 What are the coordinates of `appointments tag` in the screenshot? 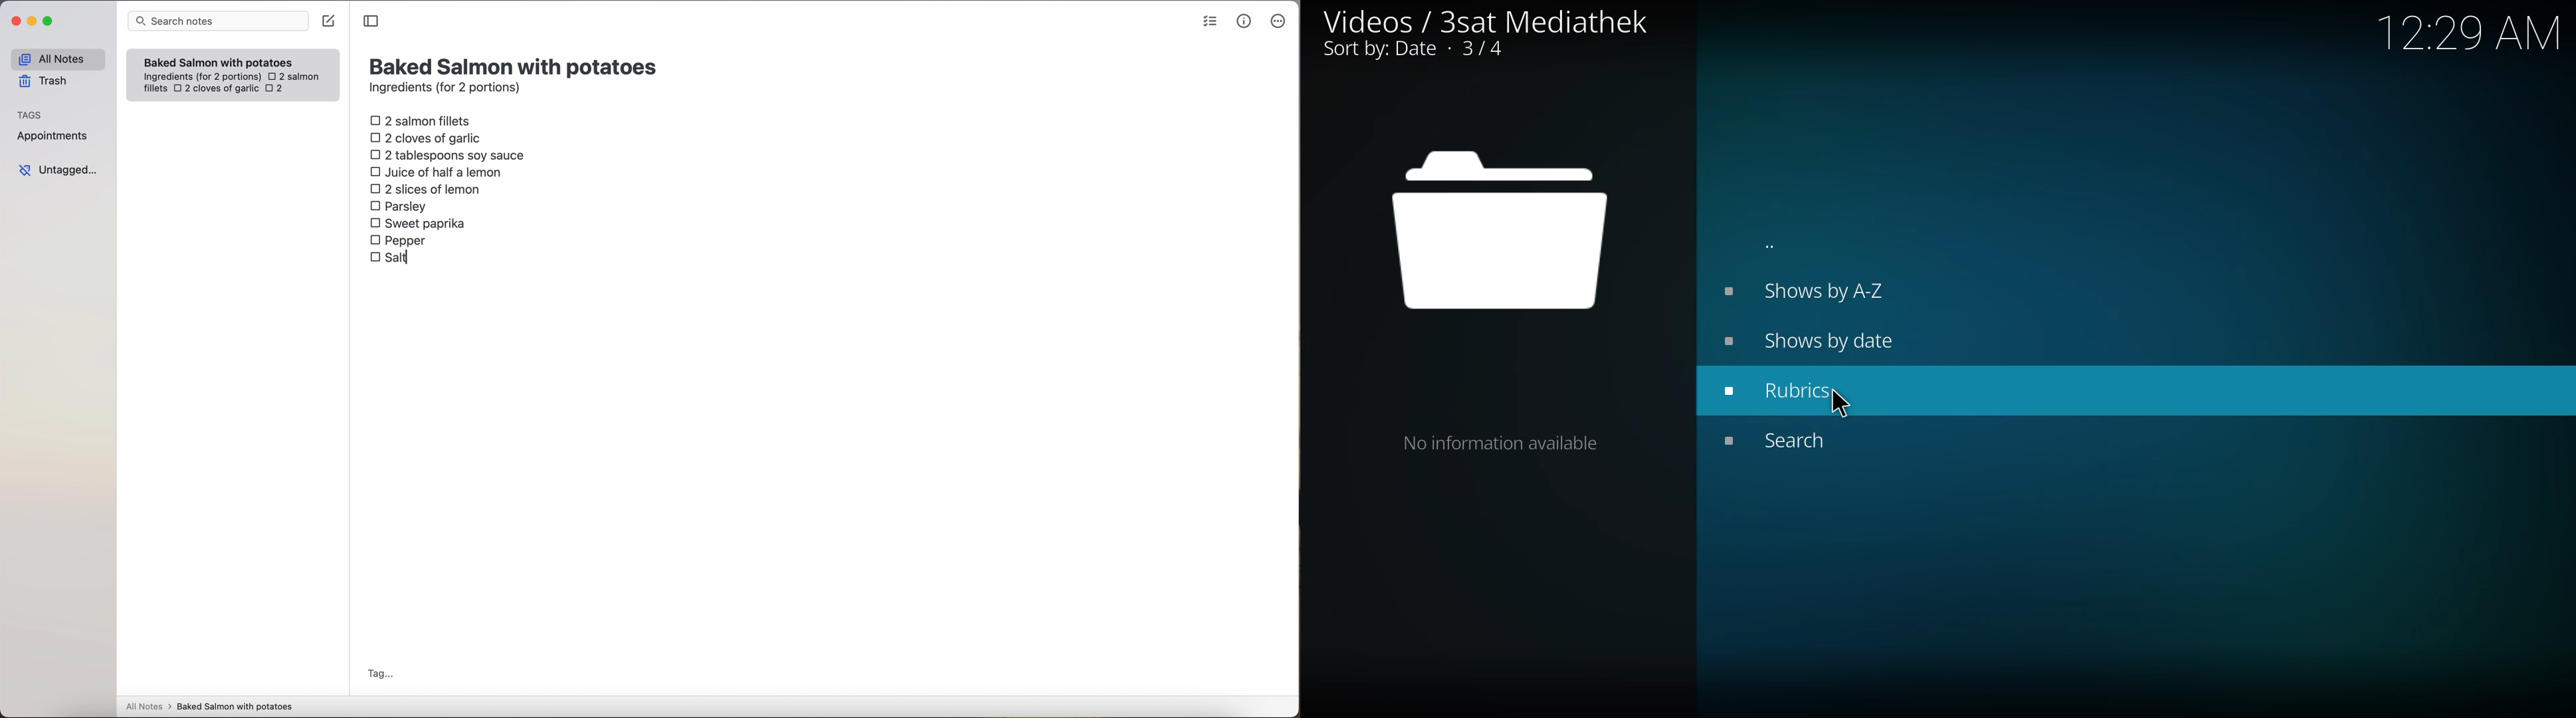 It's located at (53, 134).